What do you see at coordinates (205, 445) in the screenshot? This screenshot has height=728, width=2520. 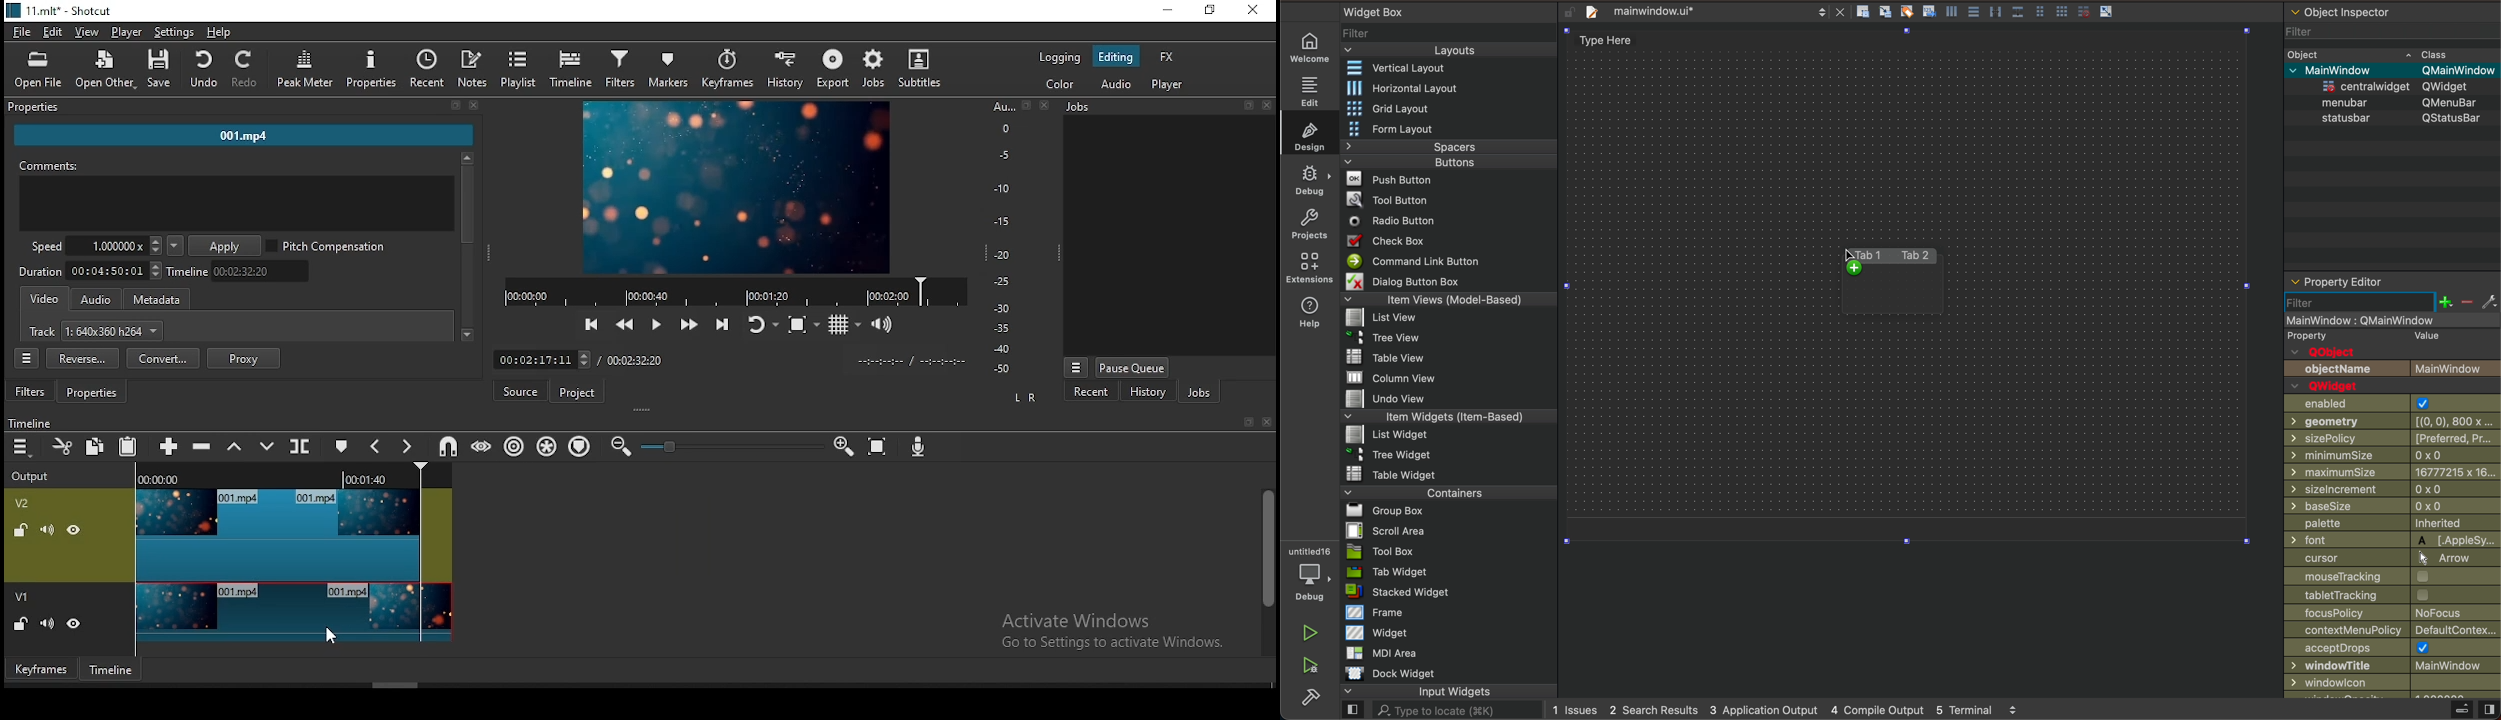 I see `ripple delete` at bounding box center [205, 445].